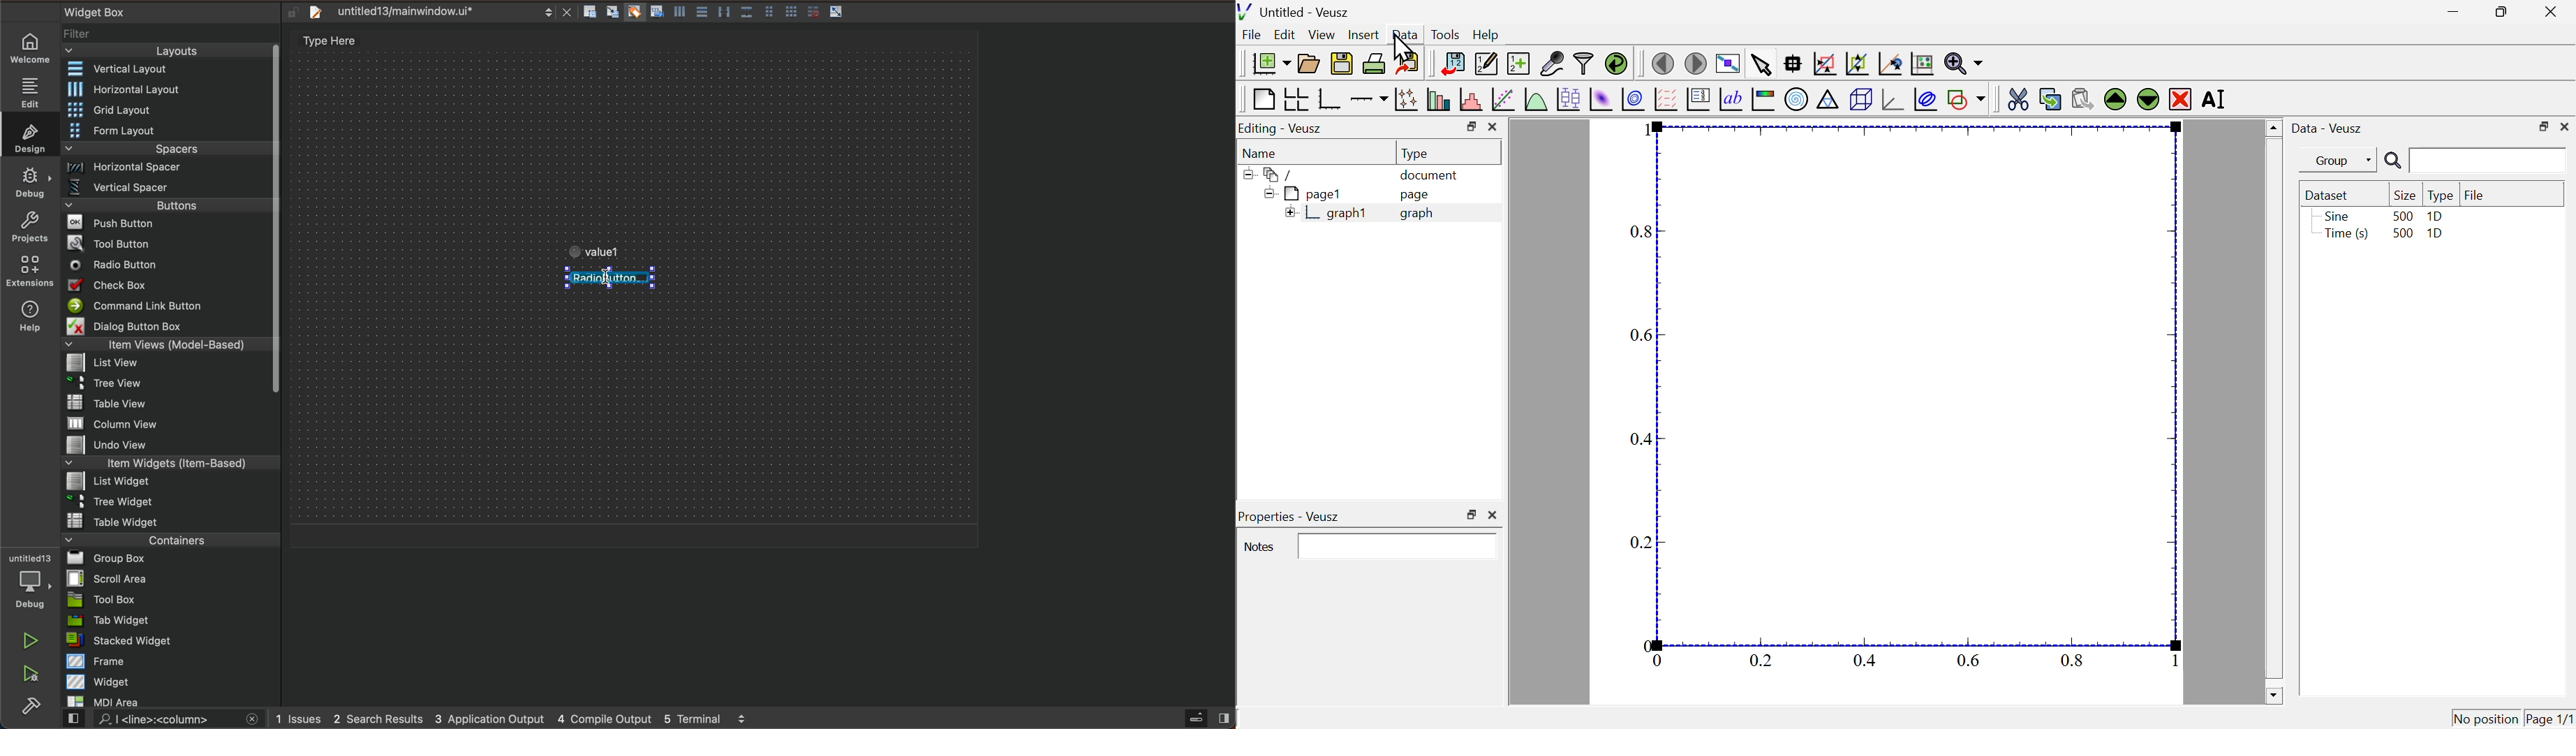 The height and width of the screenshot is (756, 2576). I want to click on mdi area, so click(170, 700).